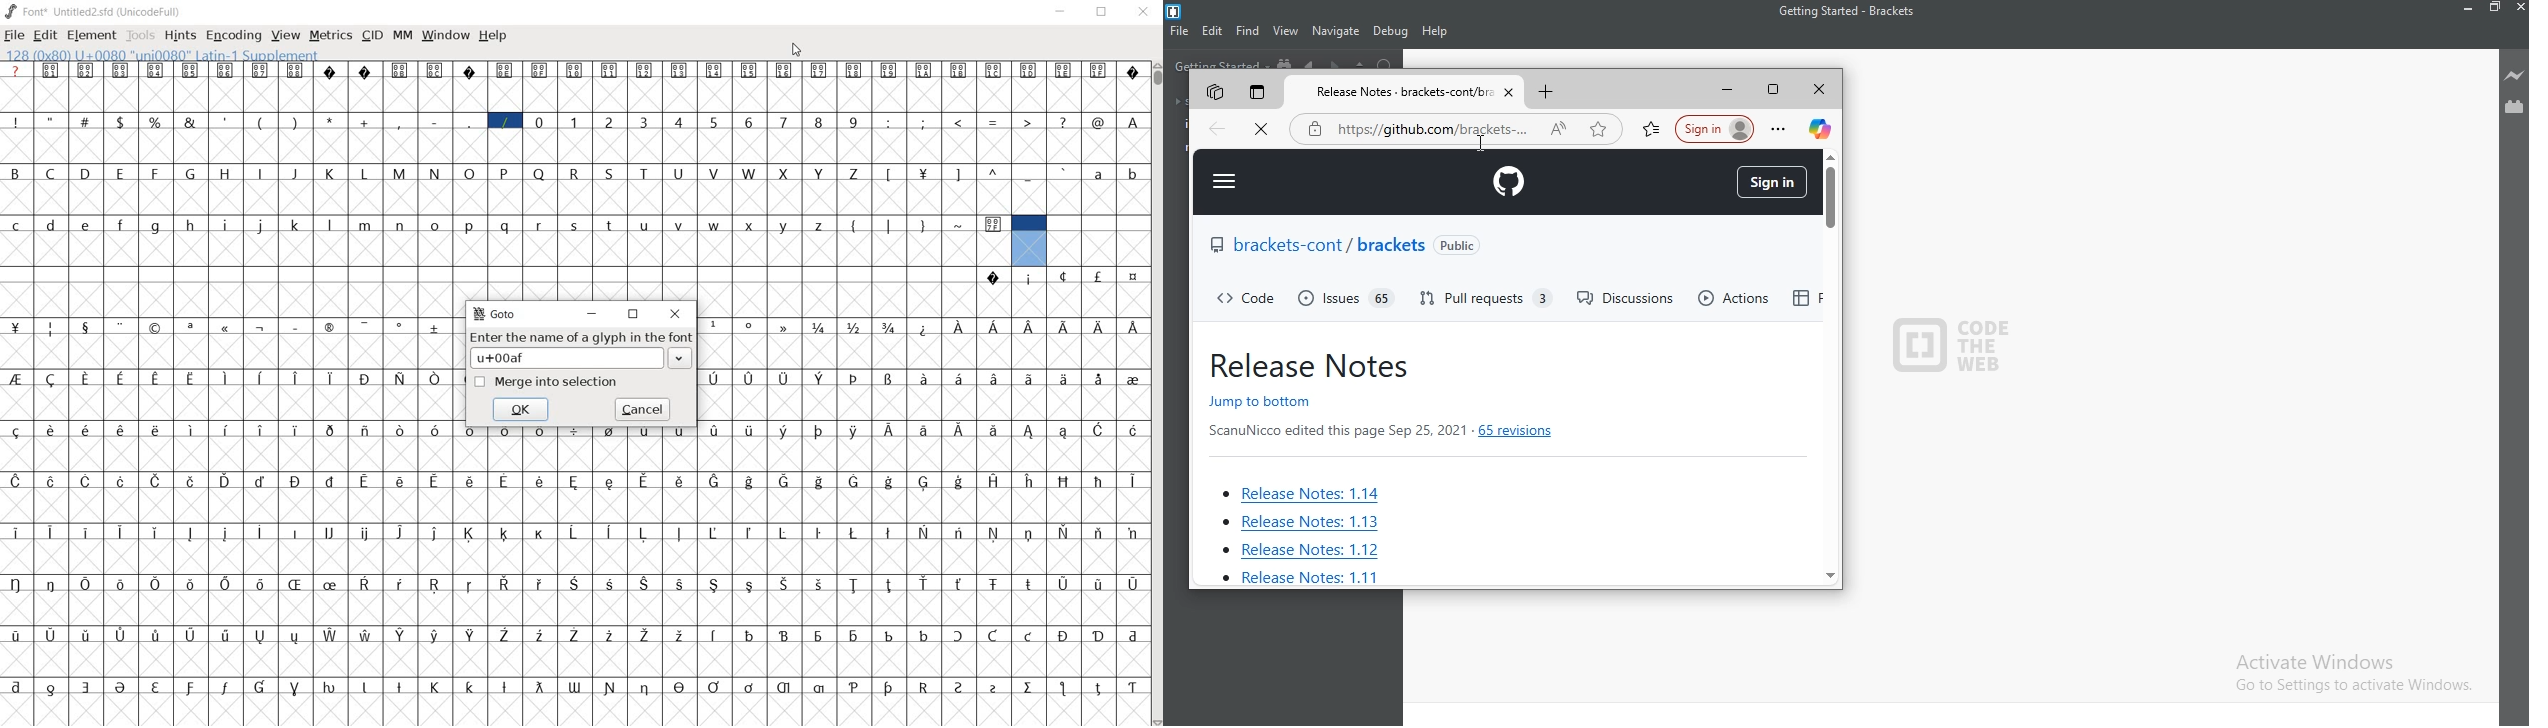 Image resolution: width=2548 pixels, height=728 pixels. Describe the element at coordinates (2514, 76) in the screenshot. I see `Live preview` at that location.